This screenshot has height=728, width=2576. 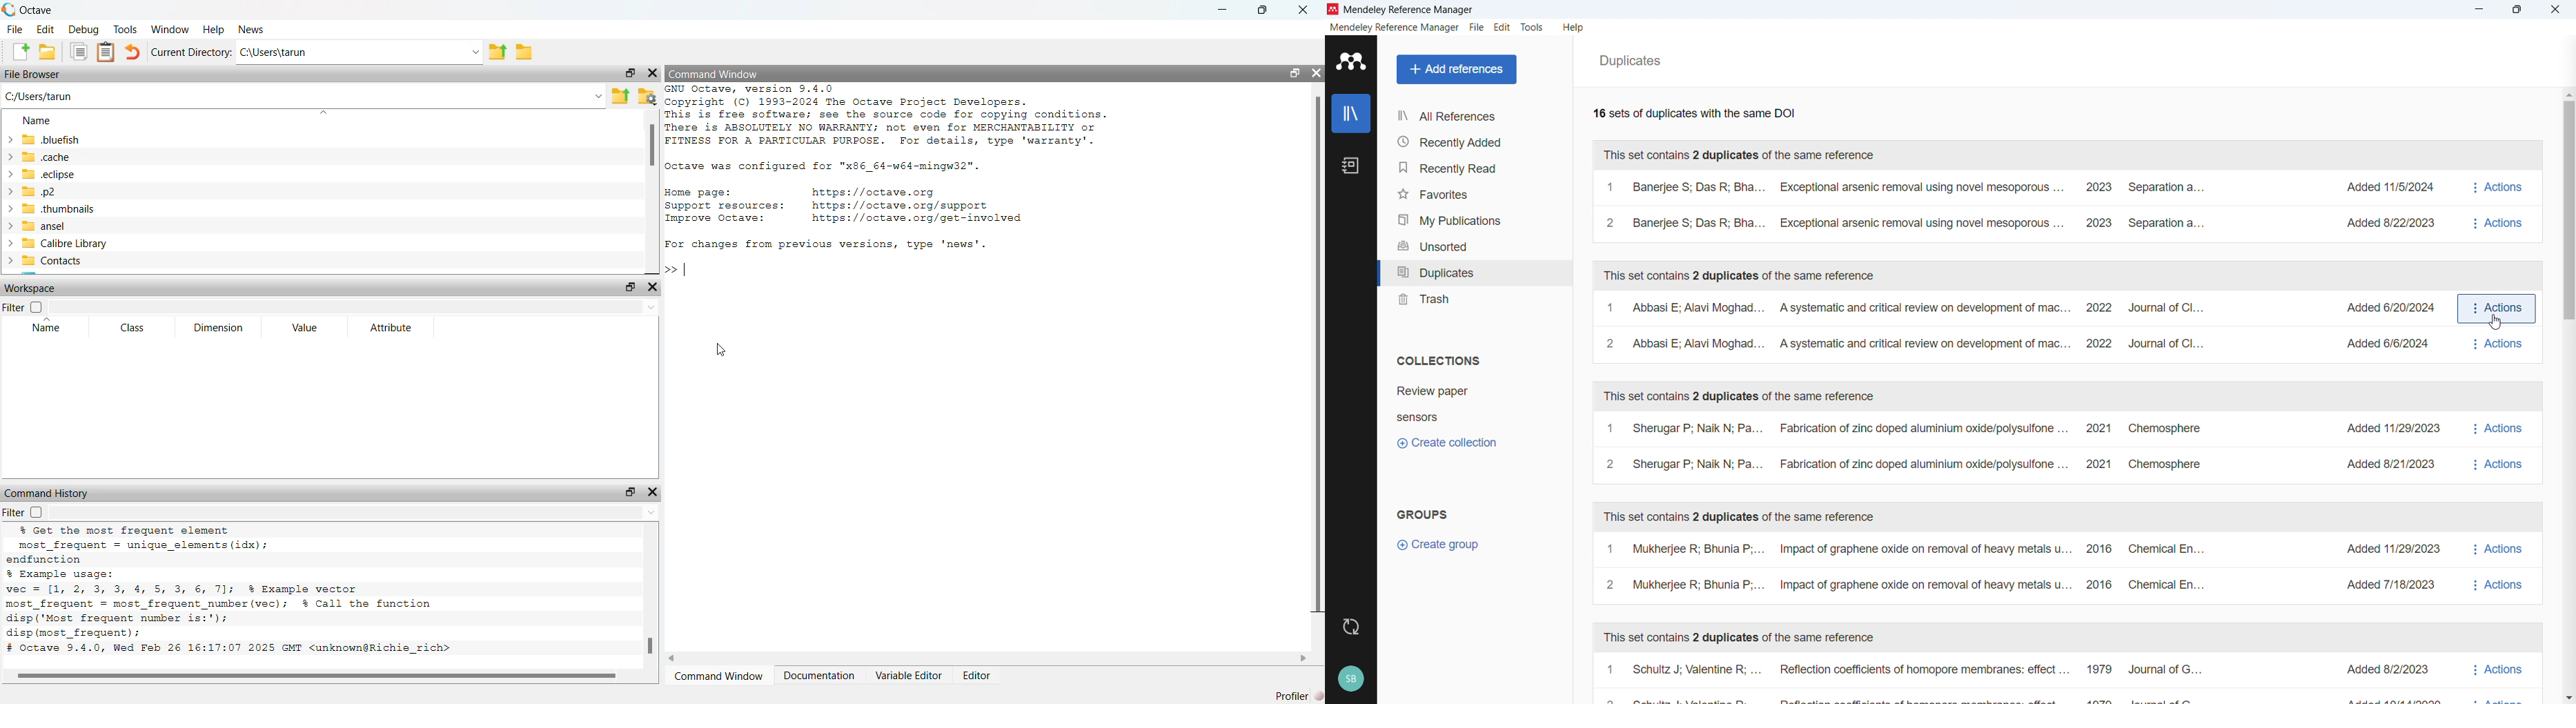 I want to click on mendeley reference manager, so click(x=1393, y=27).